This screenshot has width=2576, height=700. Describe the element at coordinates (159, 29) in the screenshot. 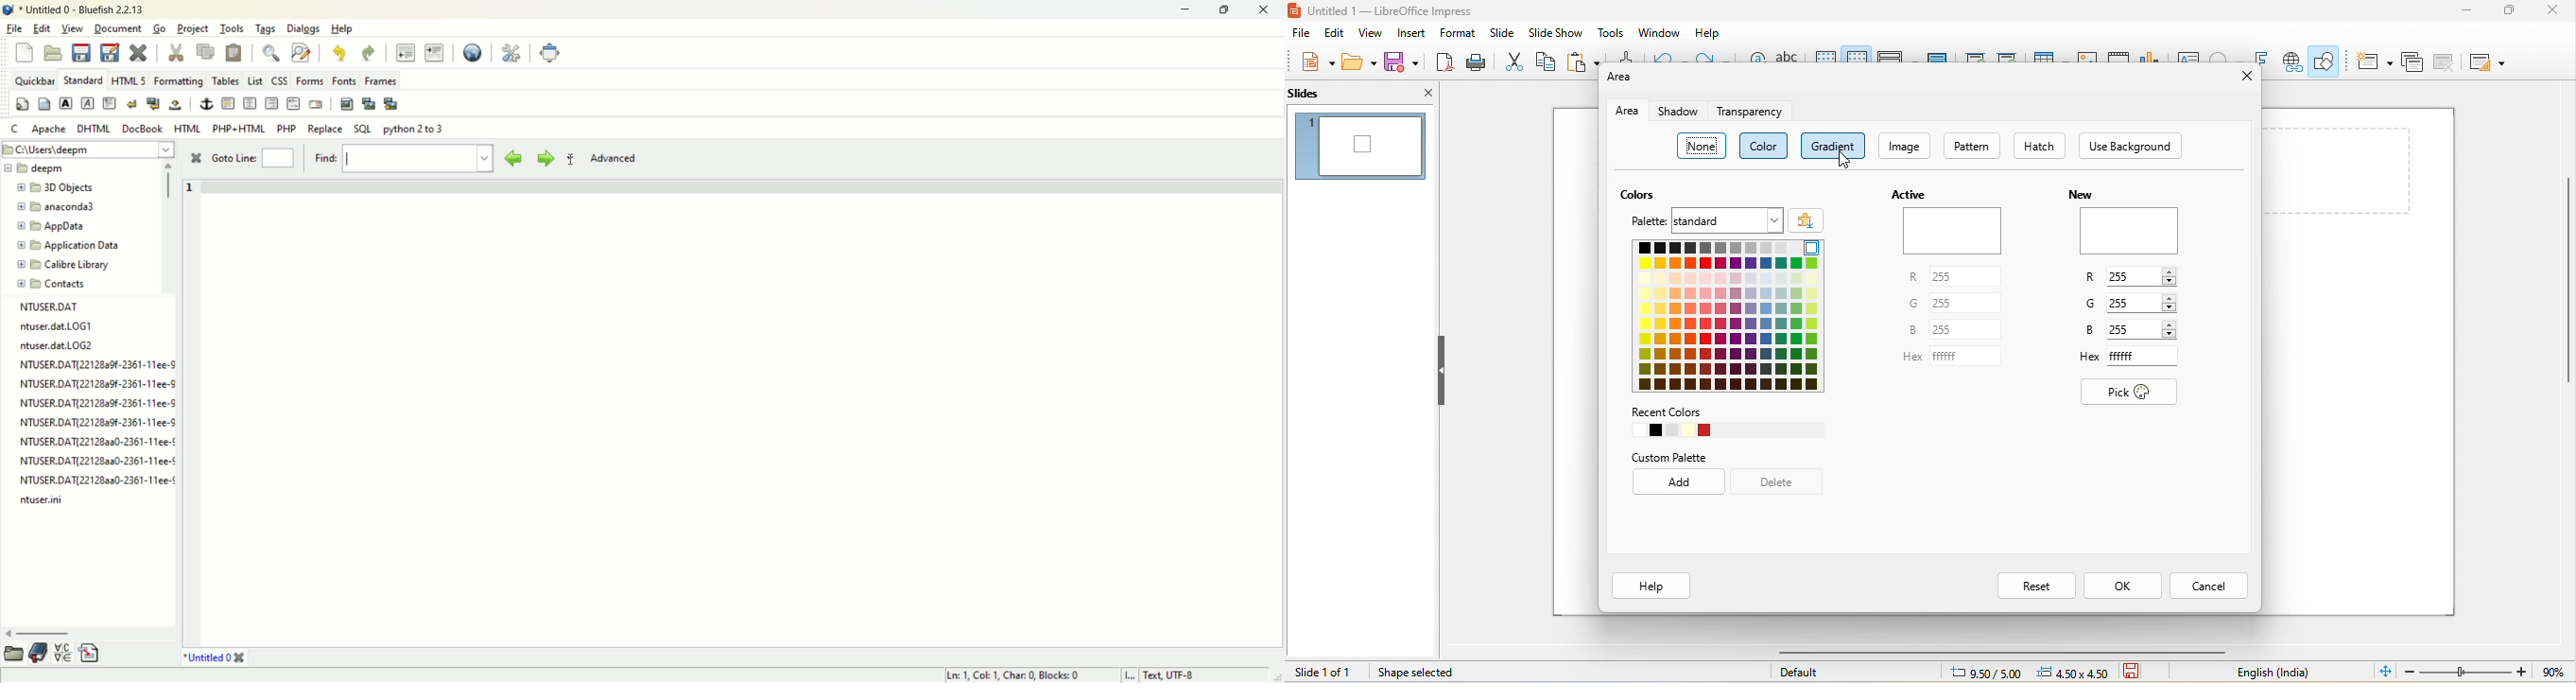

I see `go` at that location.